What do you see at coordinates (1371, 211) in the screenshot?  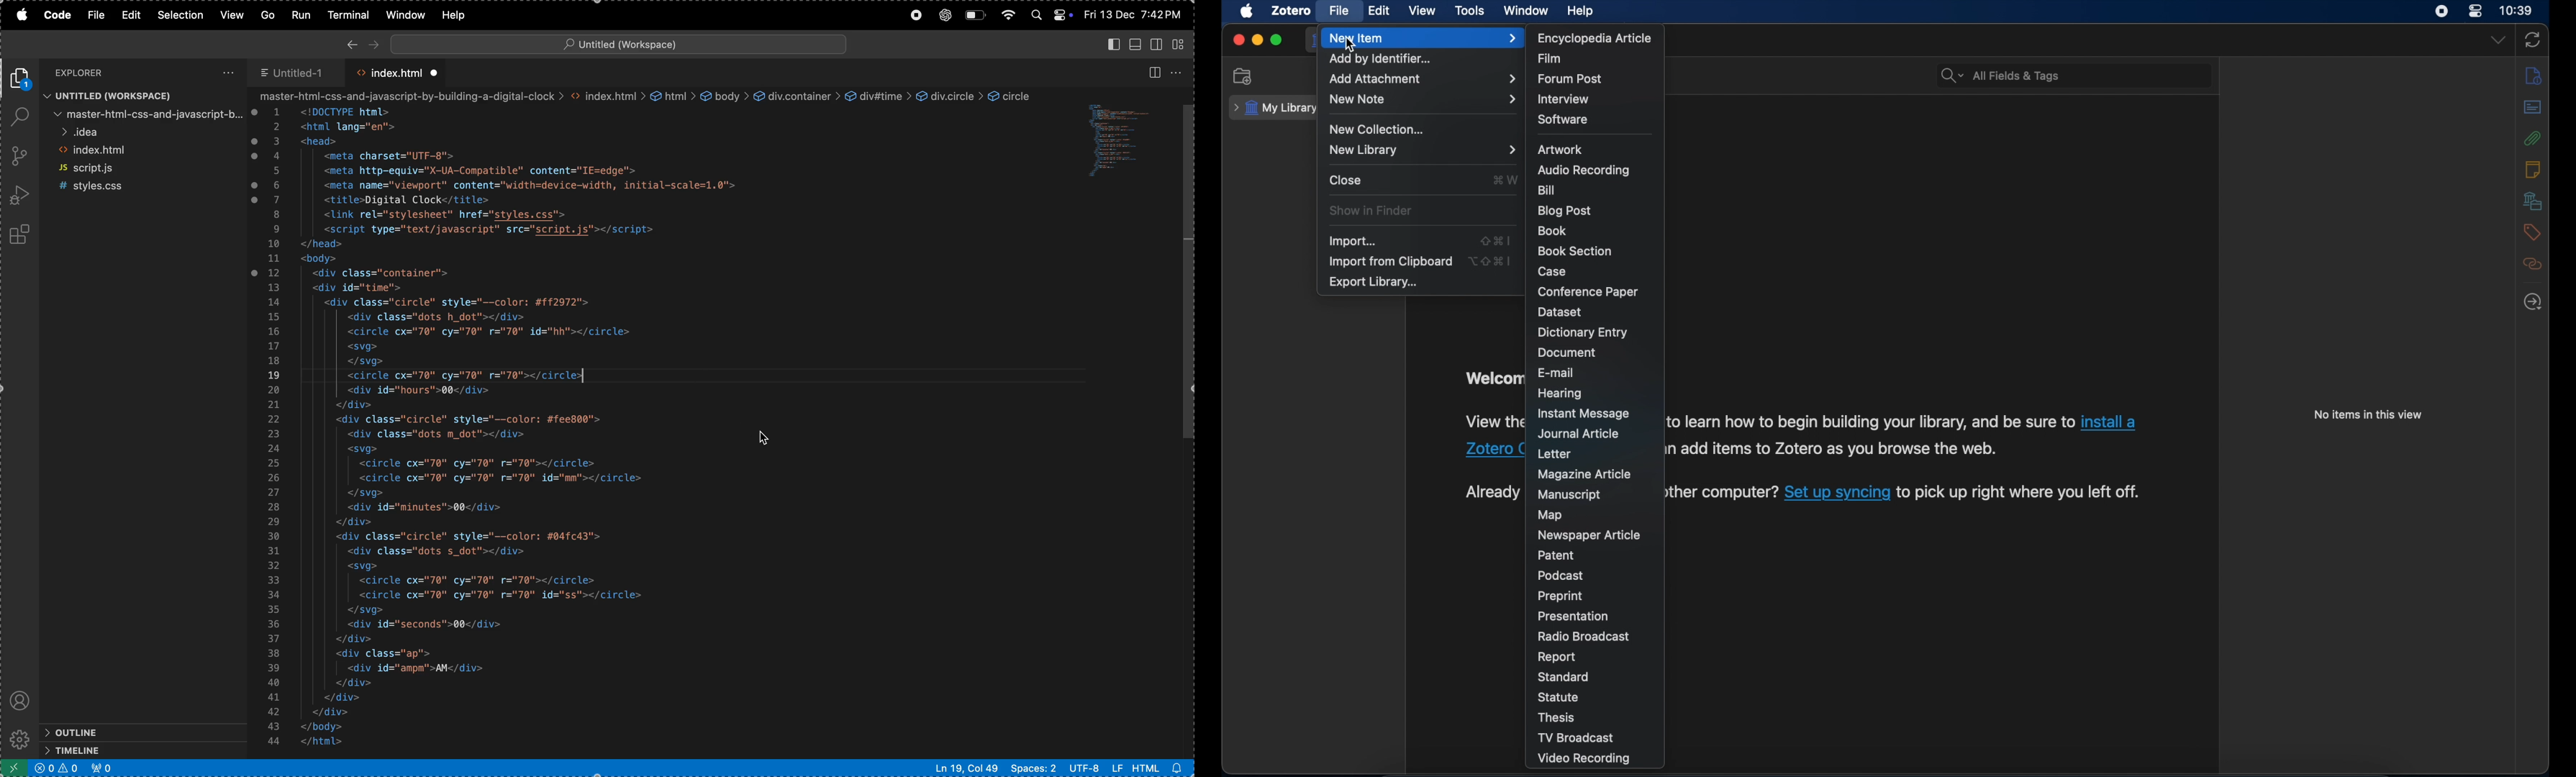 I see `show in finder` at bounding box center [1371, 211].